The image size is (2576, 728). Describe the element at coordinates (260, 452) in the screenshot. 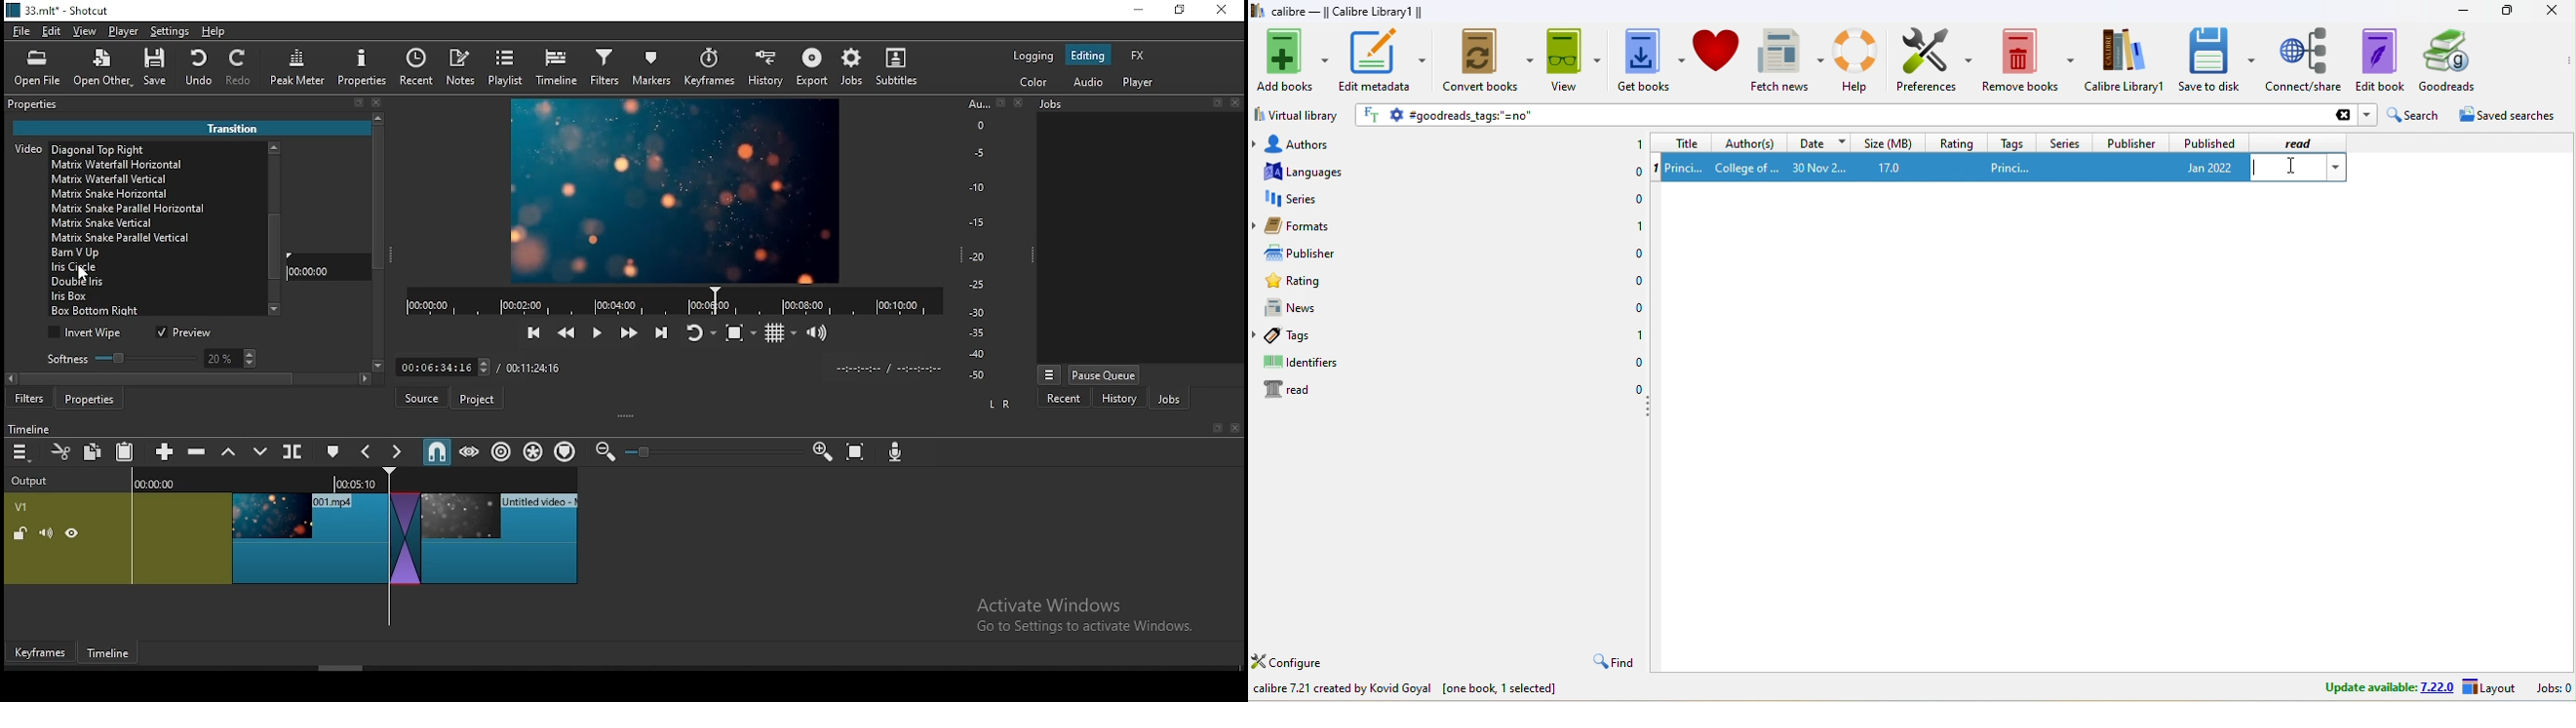

I see `overwrite` at that location.